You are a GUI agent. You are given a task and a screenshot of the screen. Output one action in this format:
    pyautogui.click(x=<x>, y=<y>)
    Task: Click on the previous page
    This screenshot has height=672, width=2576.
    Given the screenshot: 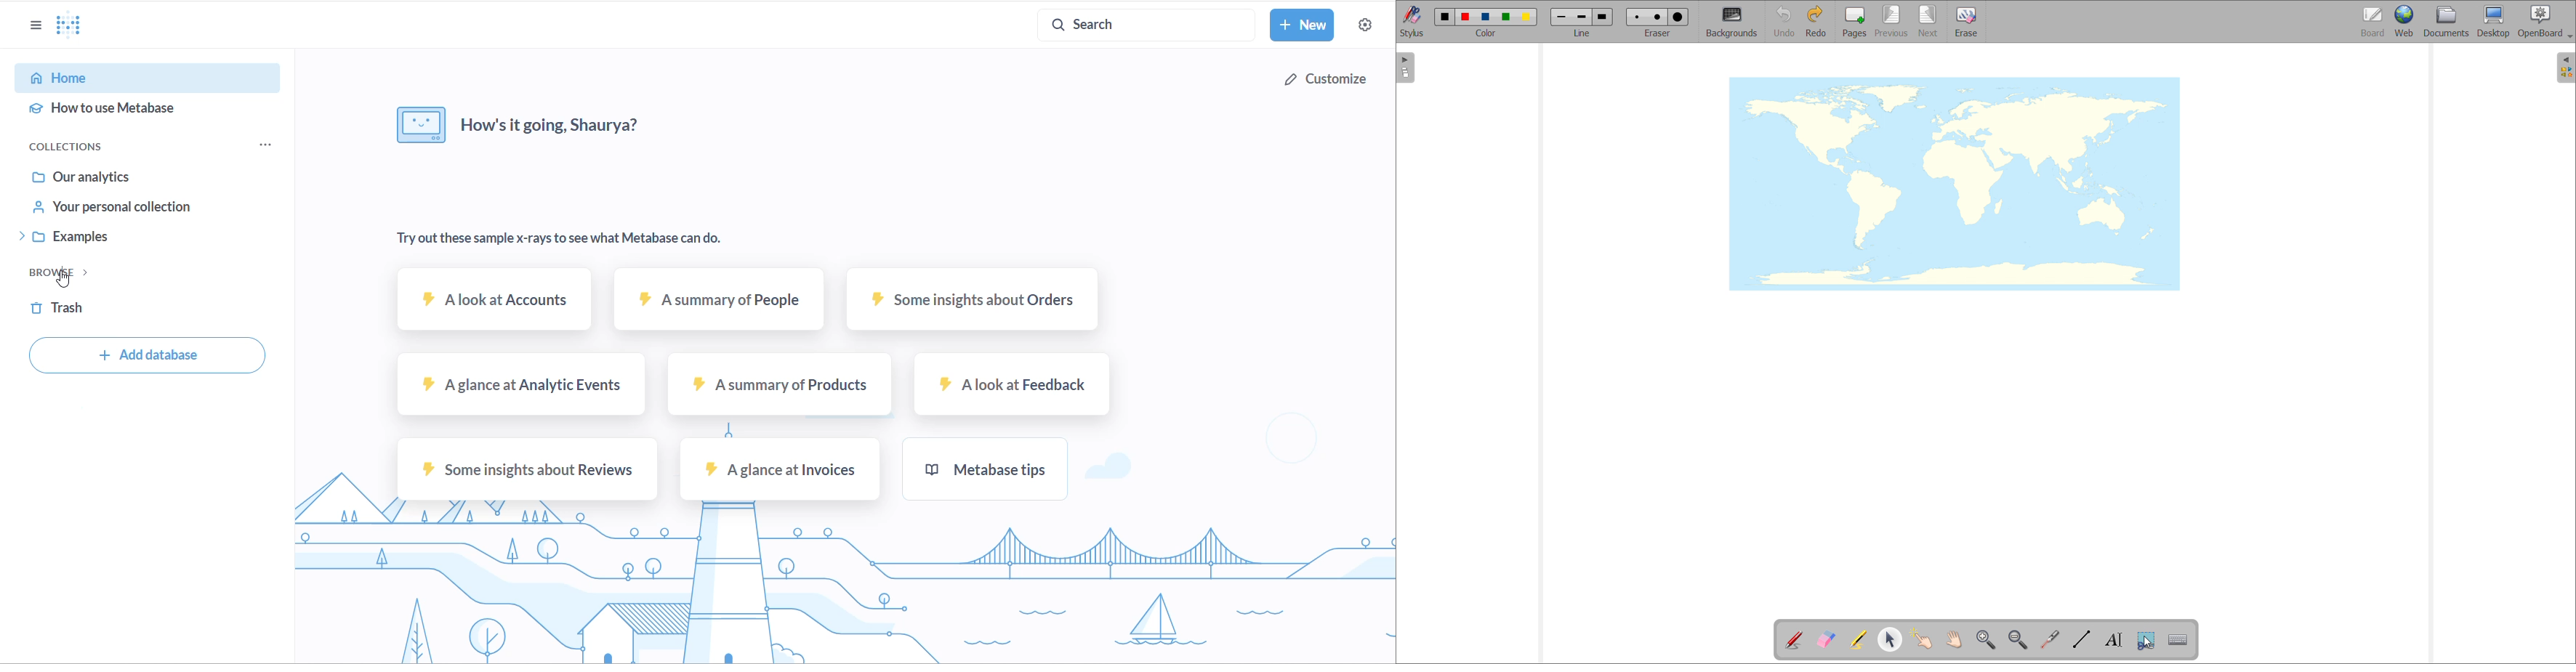 What is the action you would take?
    pyautogui.click(x=1891, y=21)
    